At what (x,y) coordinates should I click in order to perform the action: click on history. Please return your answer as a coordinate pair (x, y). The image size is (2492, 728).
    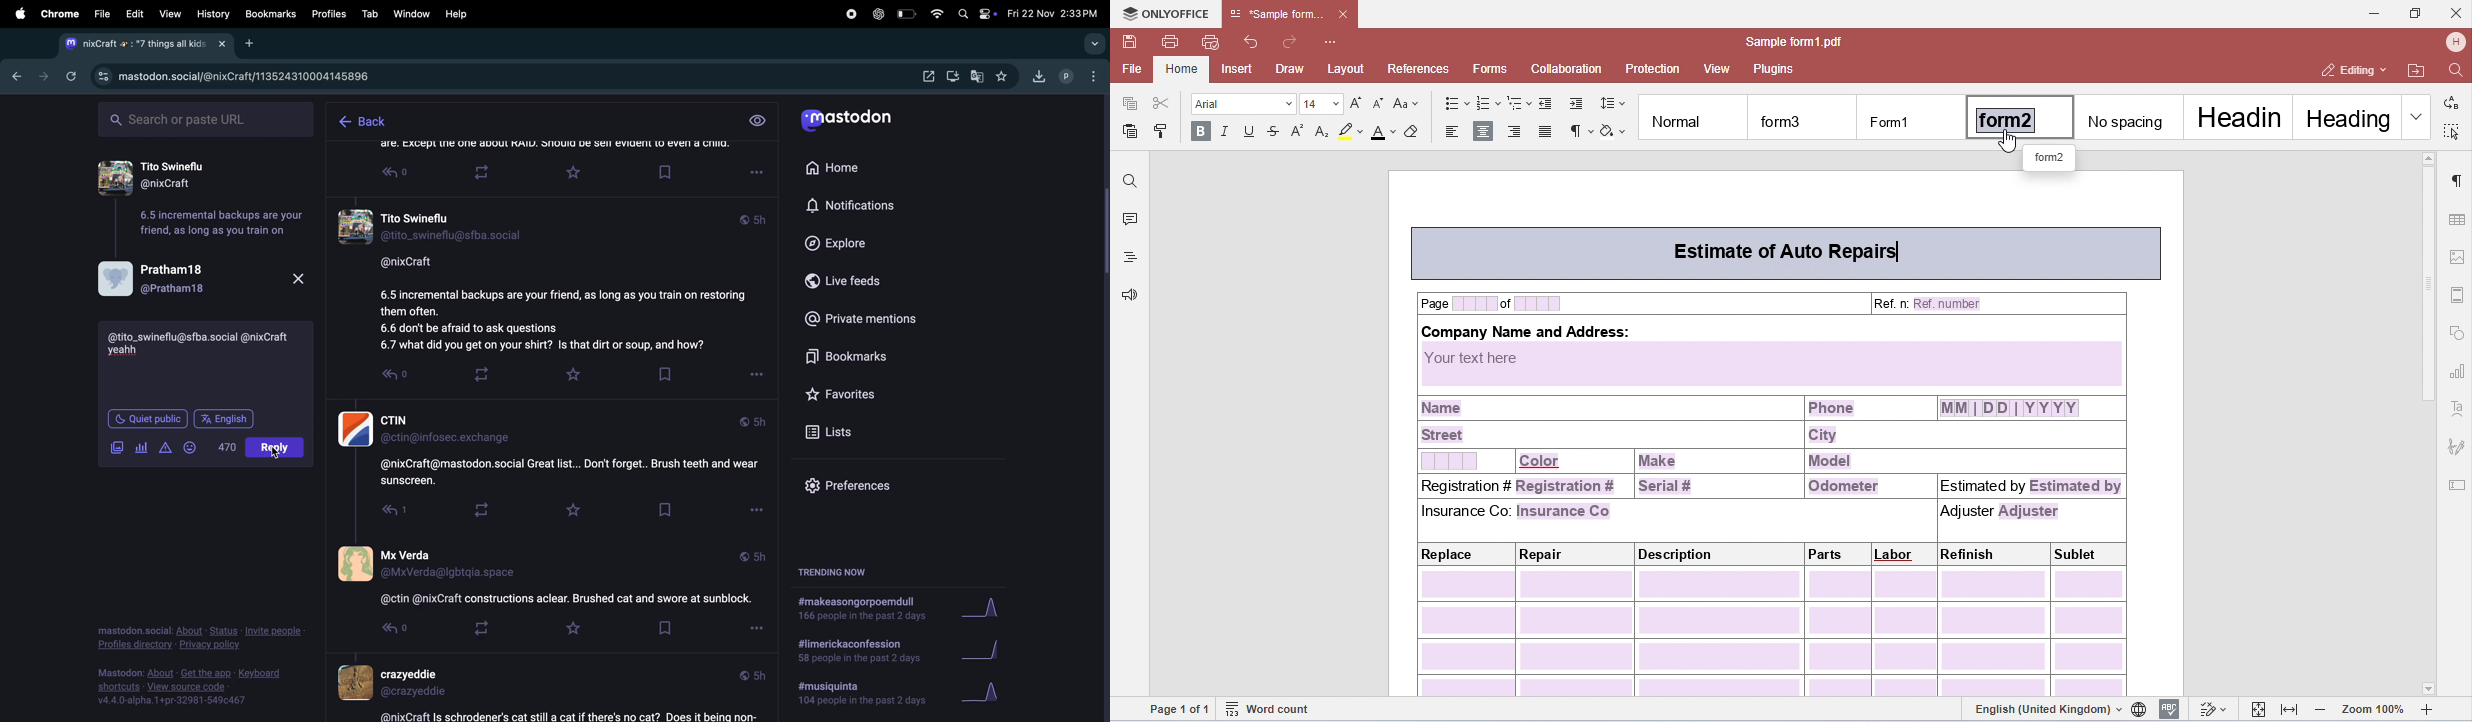
    Looking at the image, I should click on (214, 14).